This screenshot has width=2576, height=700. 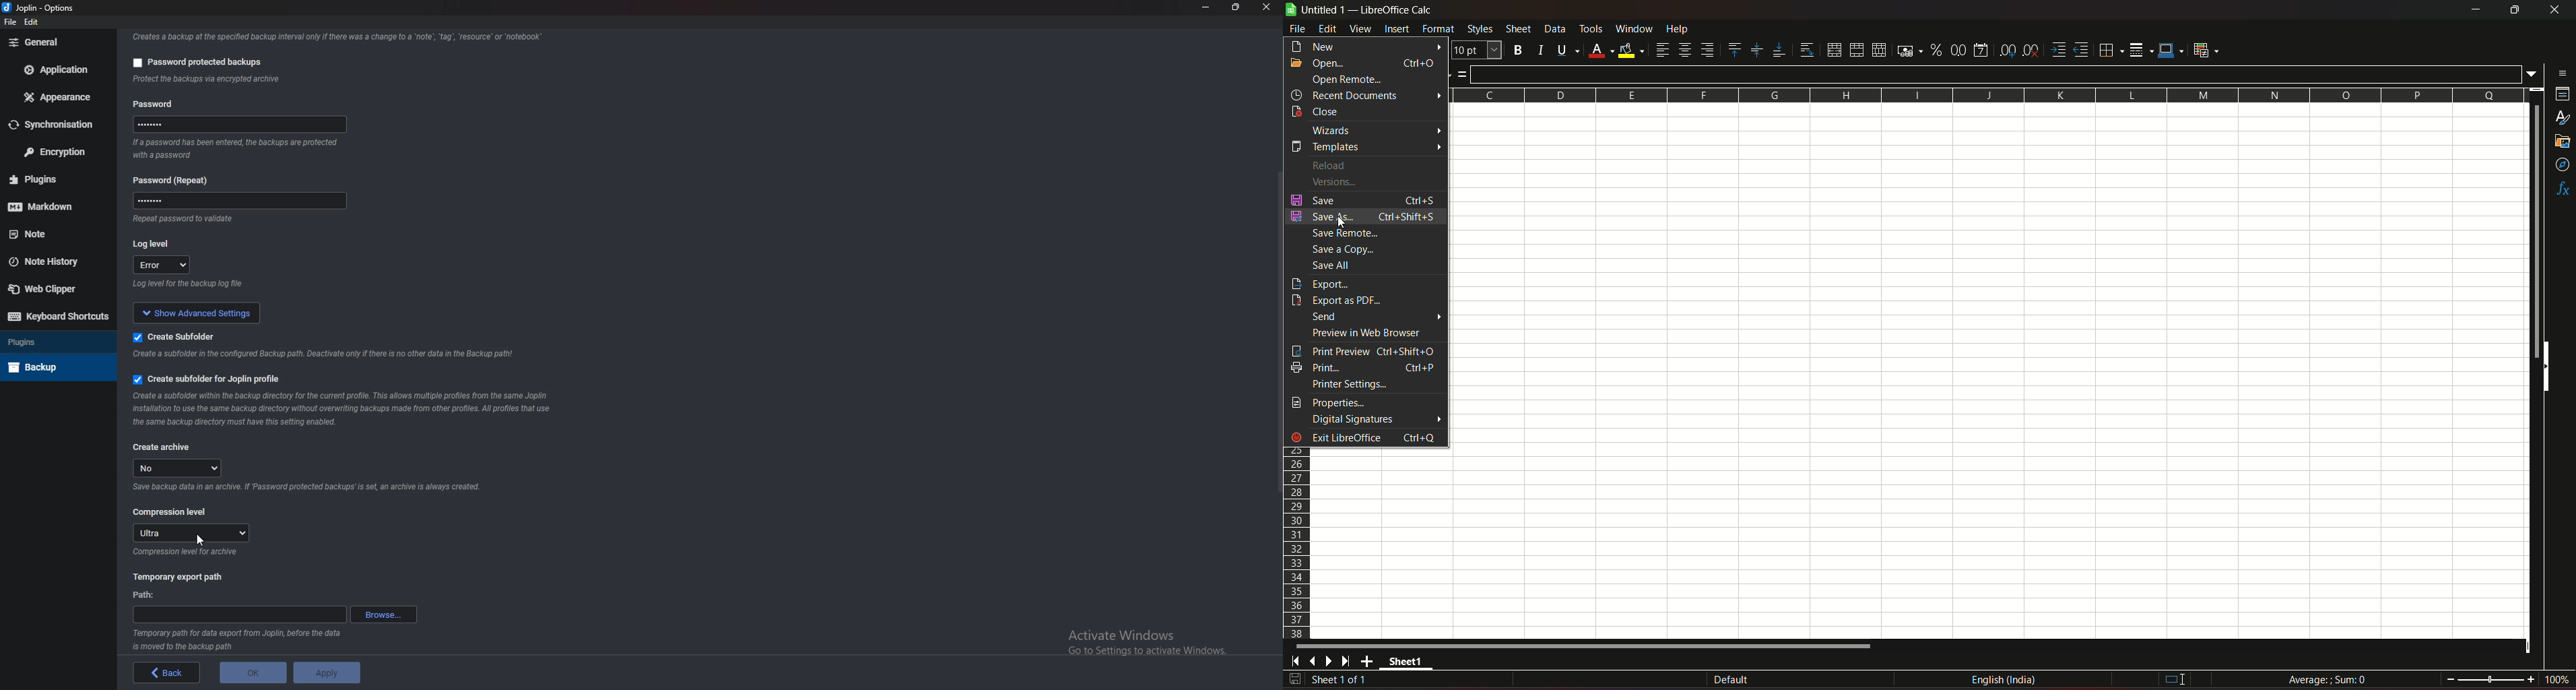 What do you see at coordinates (55, 342) in the screenshot?
I see `Plugins` at bounding box center [55, 342].